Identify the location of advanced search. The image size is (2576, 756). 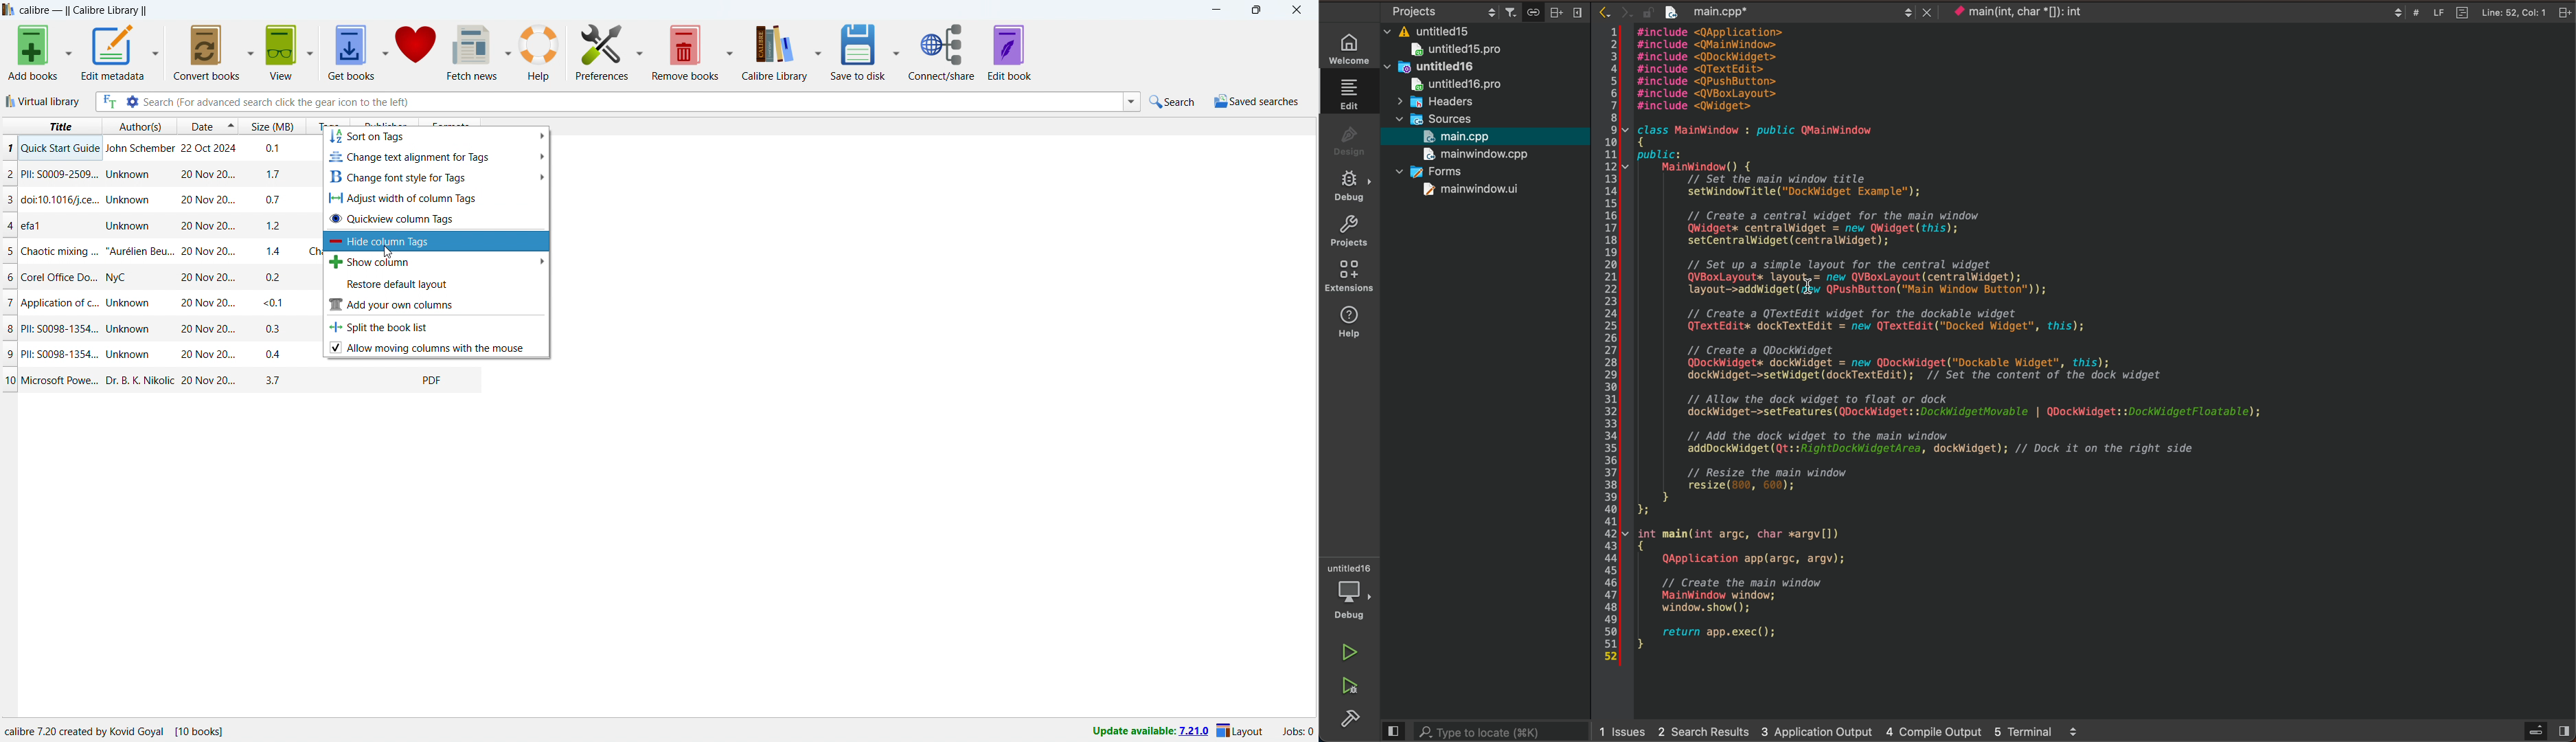
(133, 102).